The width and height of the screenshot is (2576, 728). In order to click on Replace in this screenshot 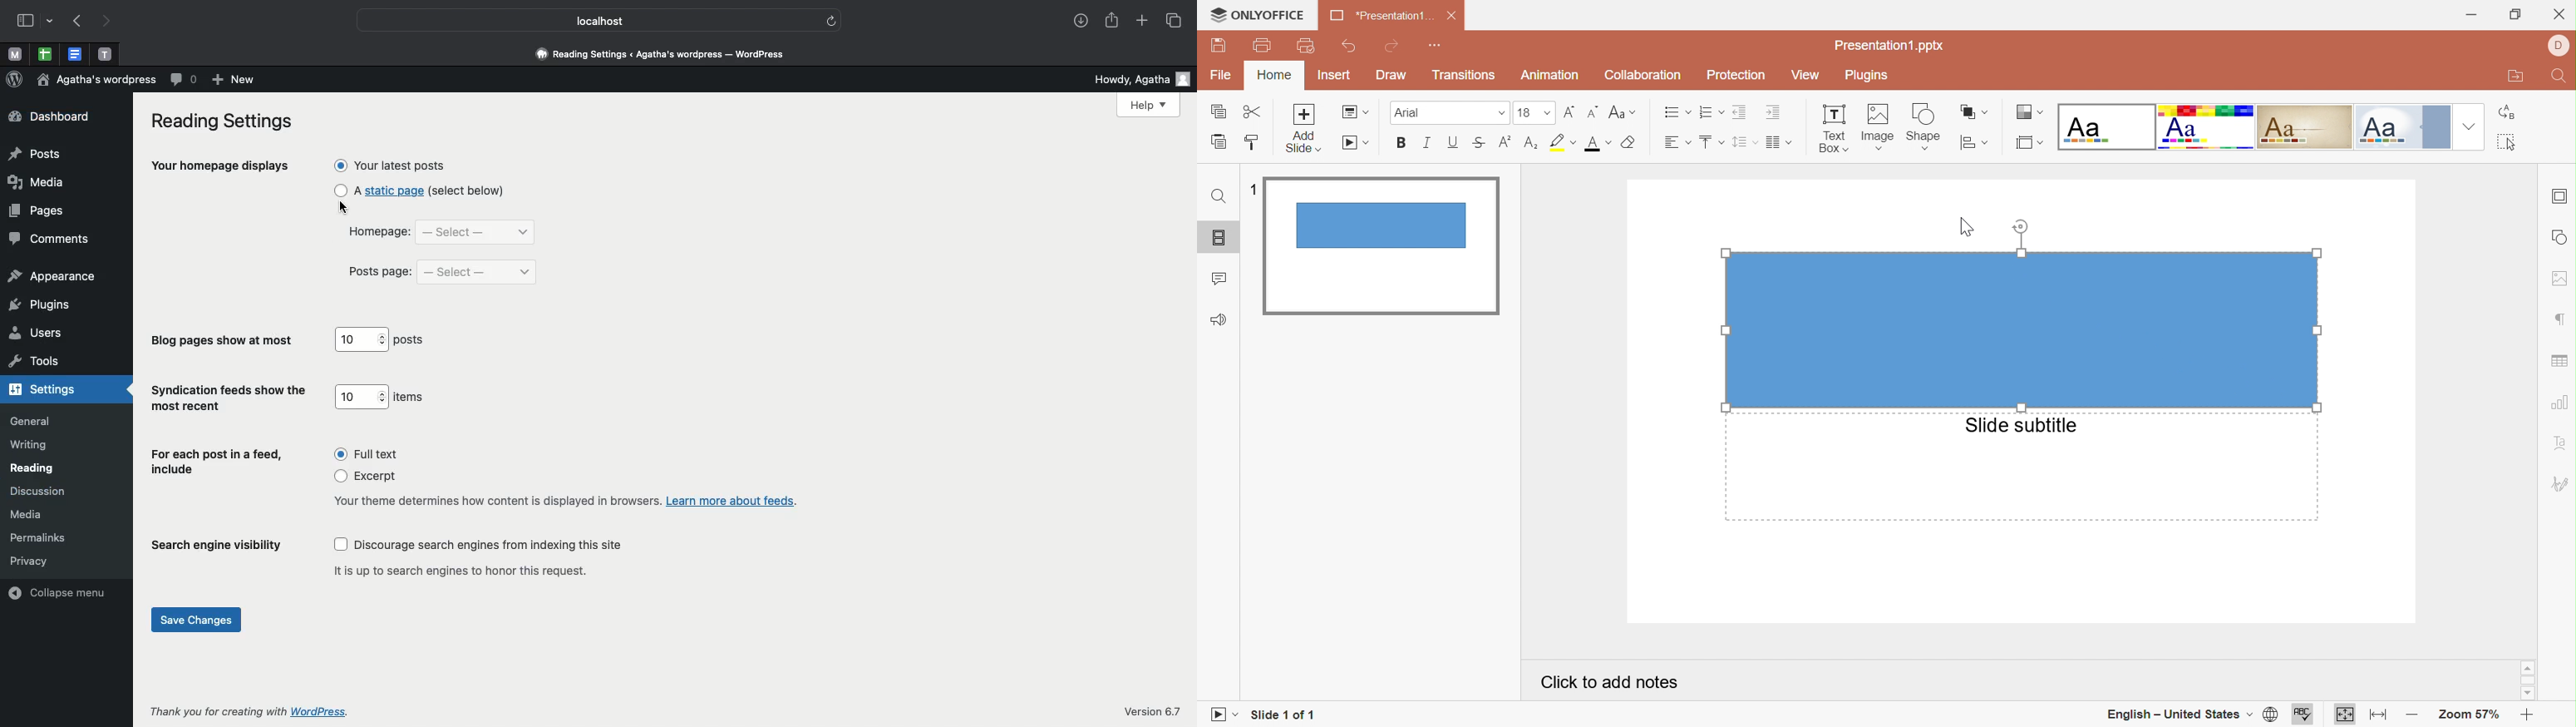, I will do `click(2510, 111)`.